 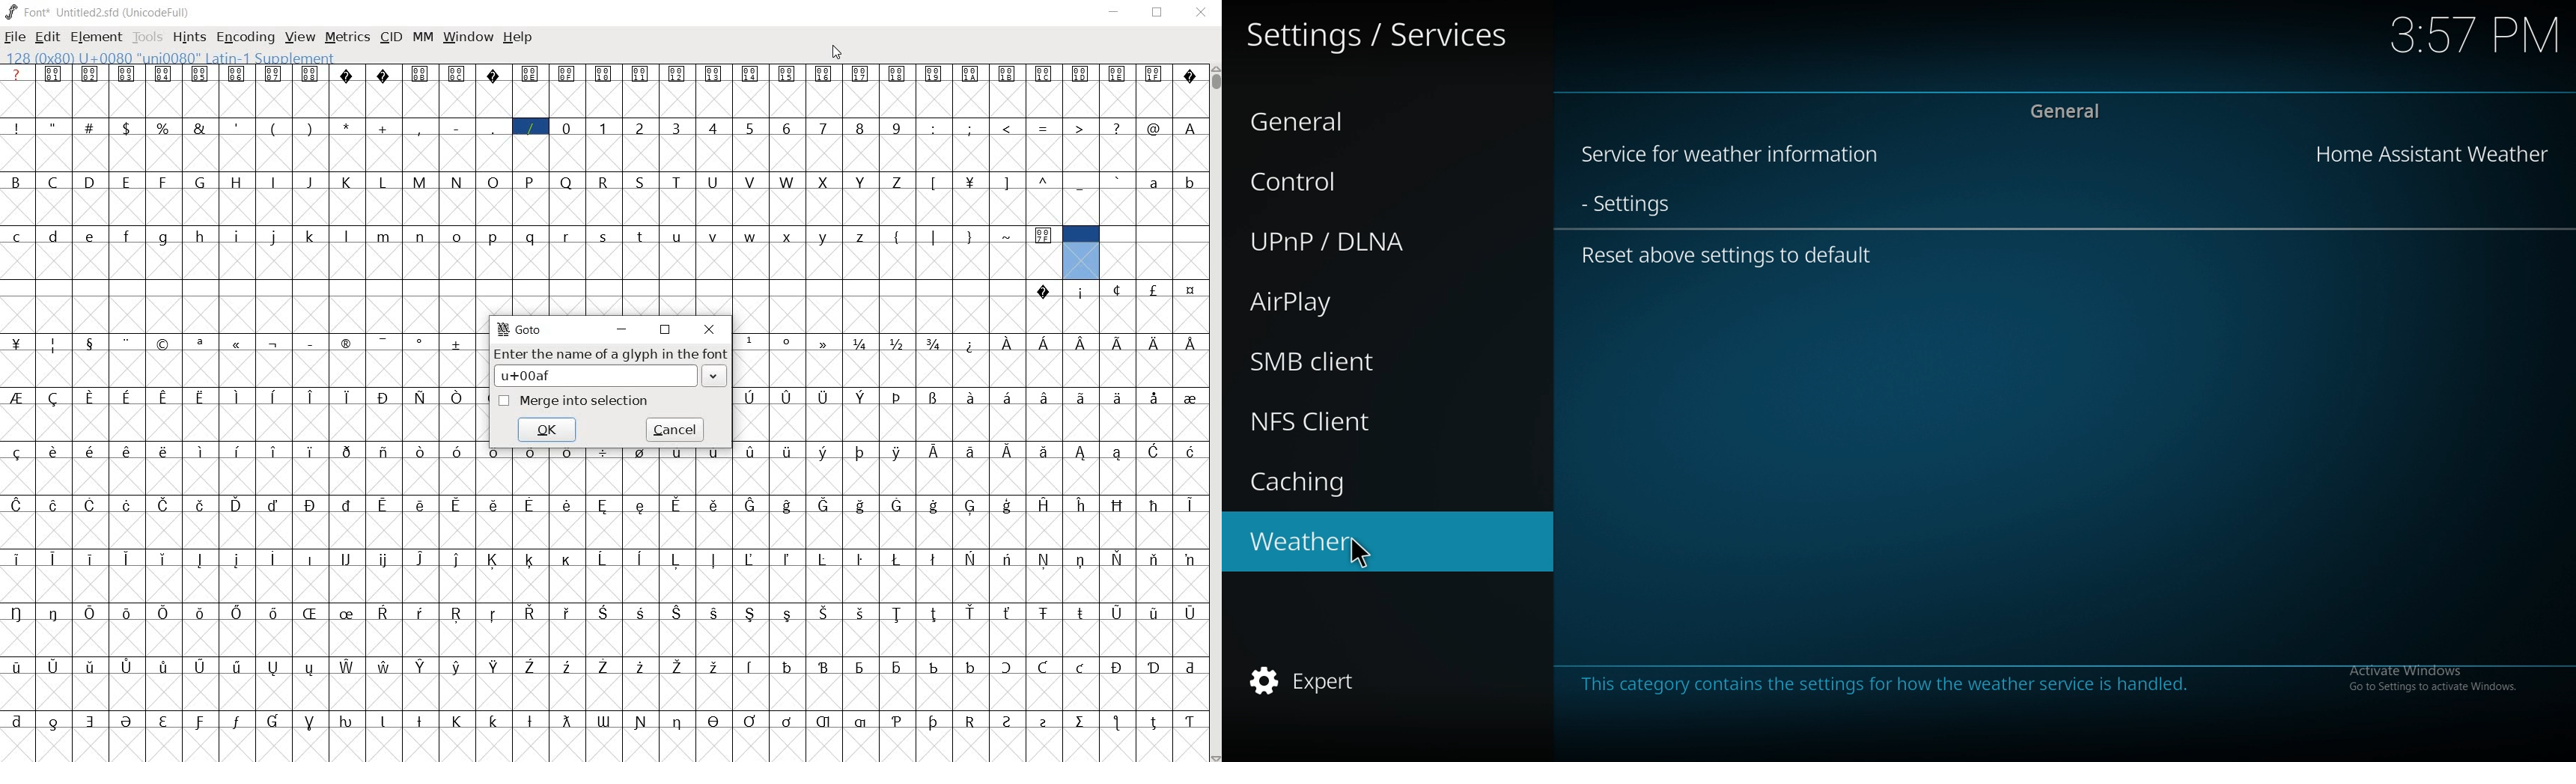 I want to click on Symbol, so click(x=237, y=343).